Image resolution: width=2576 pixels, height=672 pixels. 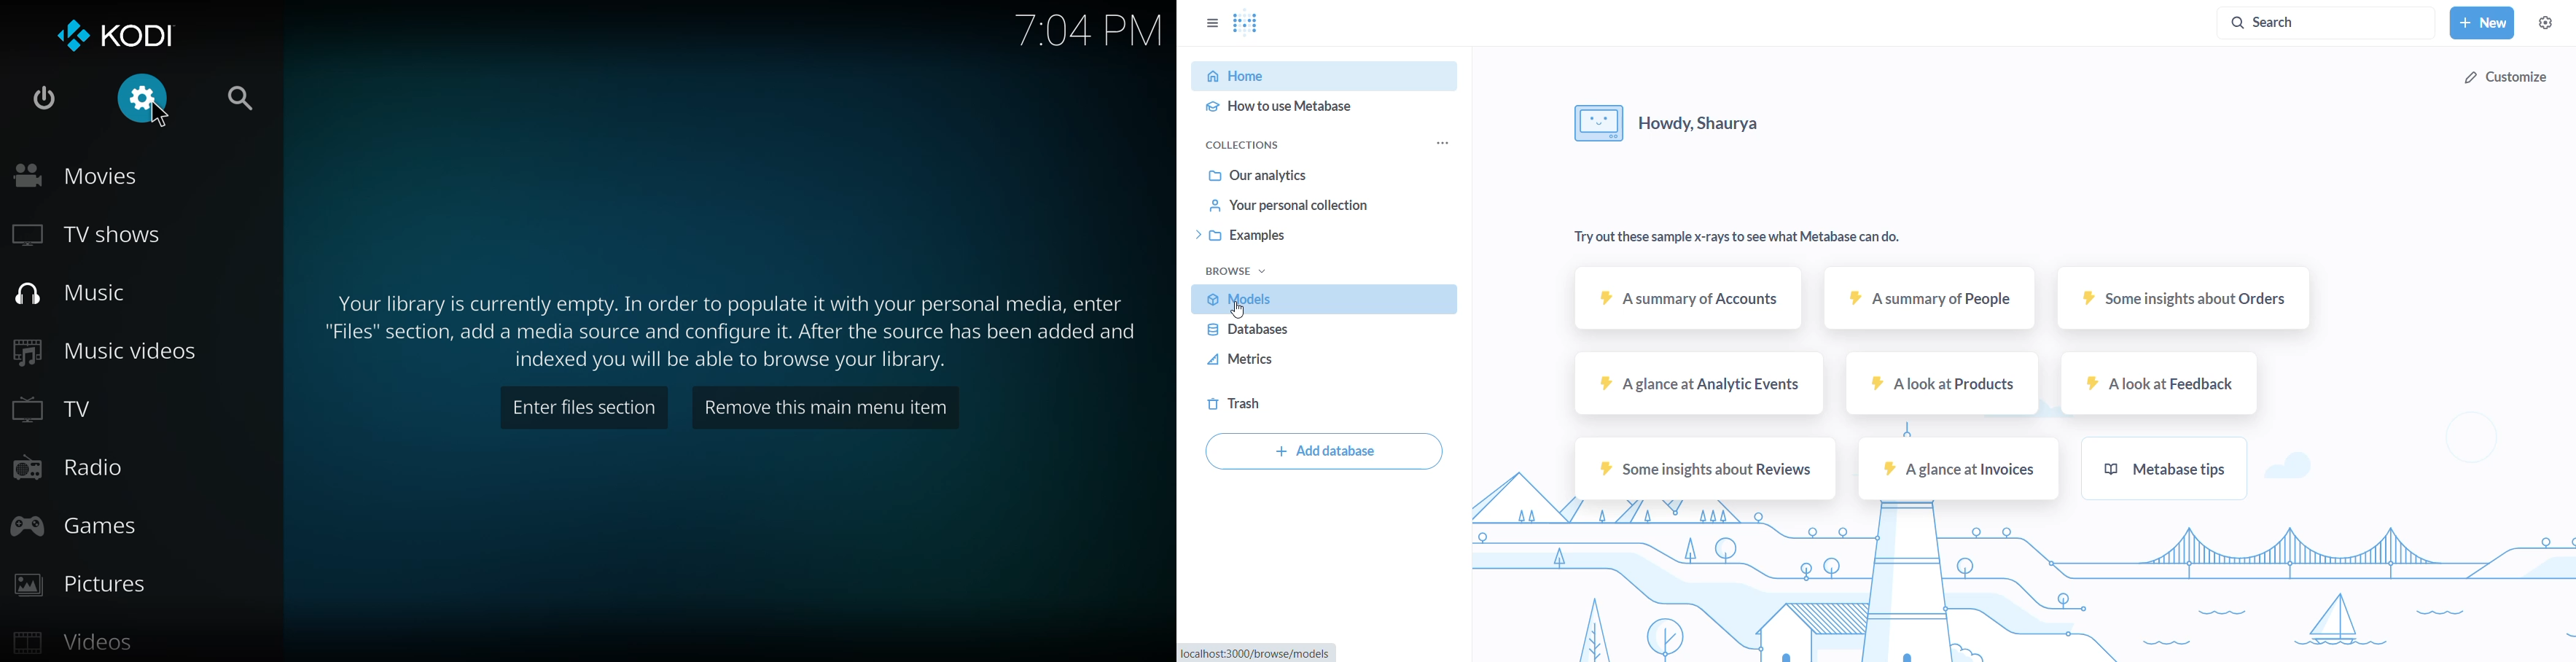 I want to click on settings, so click(x=142, y=99).